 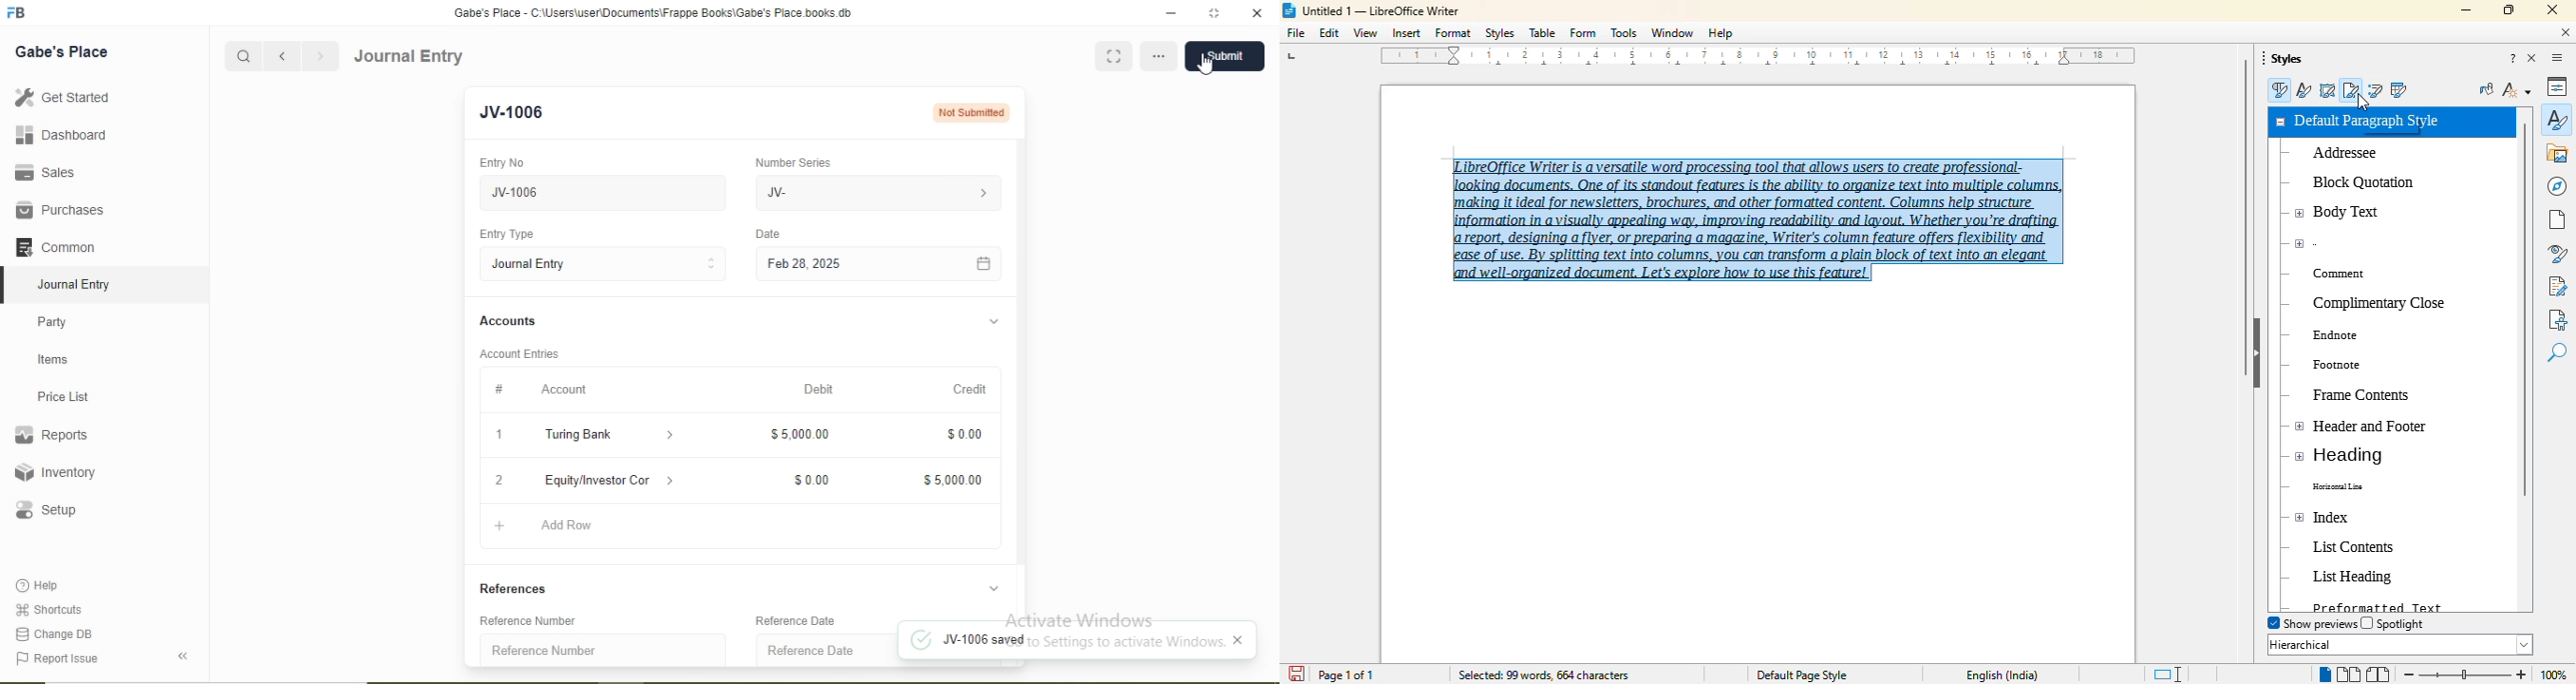 What do you see at coordinates (53, 359) in the screenshot?
I see `Items` at bounding box center [53, 359].